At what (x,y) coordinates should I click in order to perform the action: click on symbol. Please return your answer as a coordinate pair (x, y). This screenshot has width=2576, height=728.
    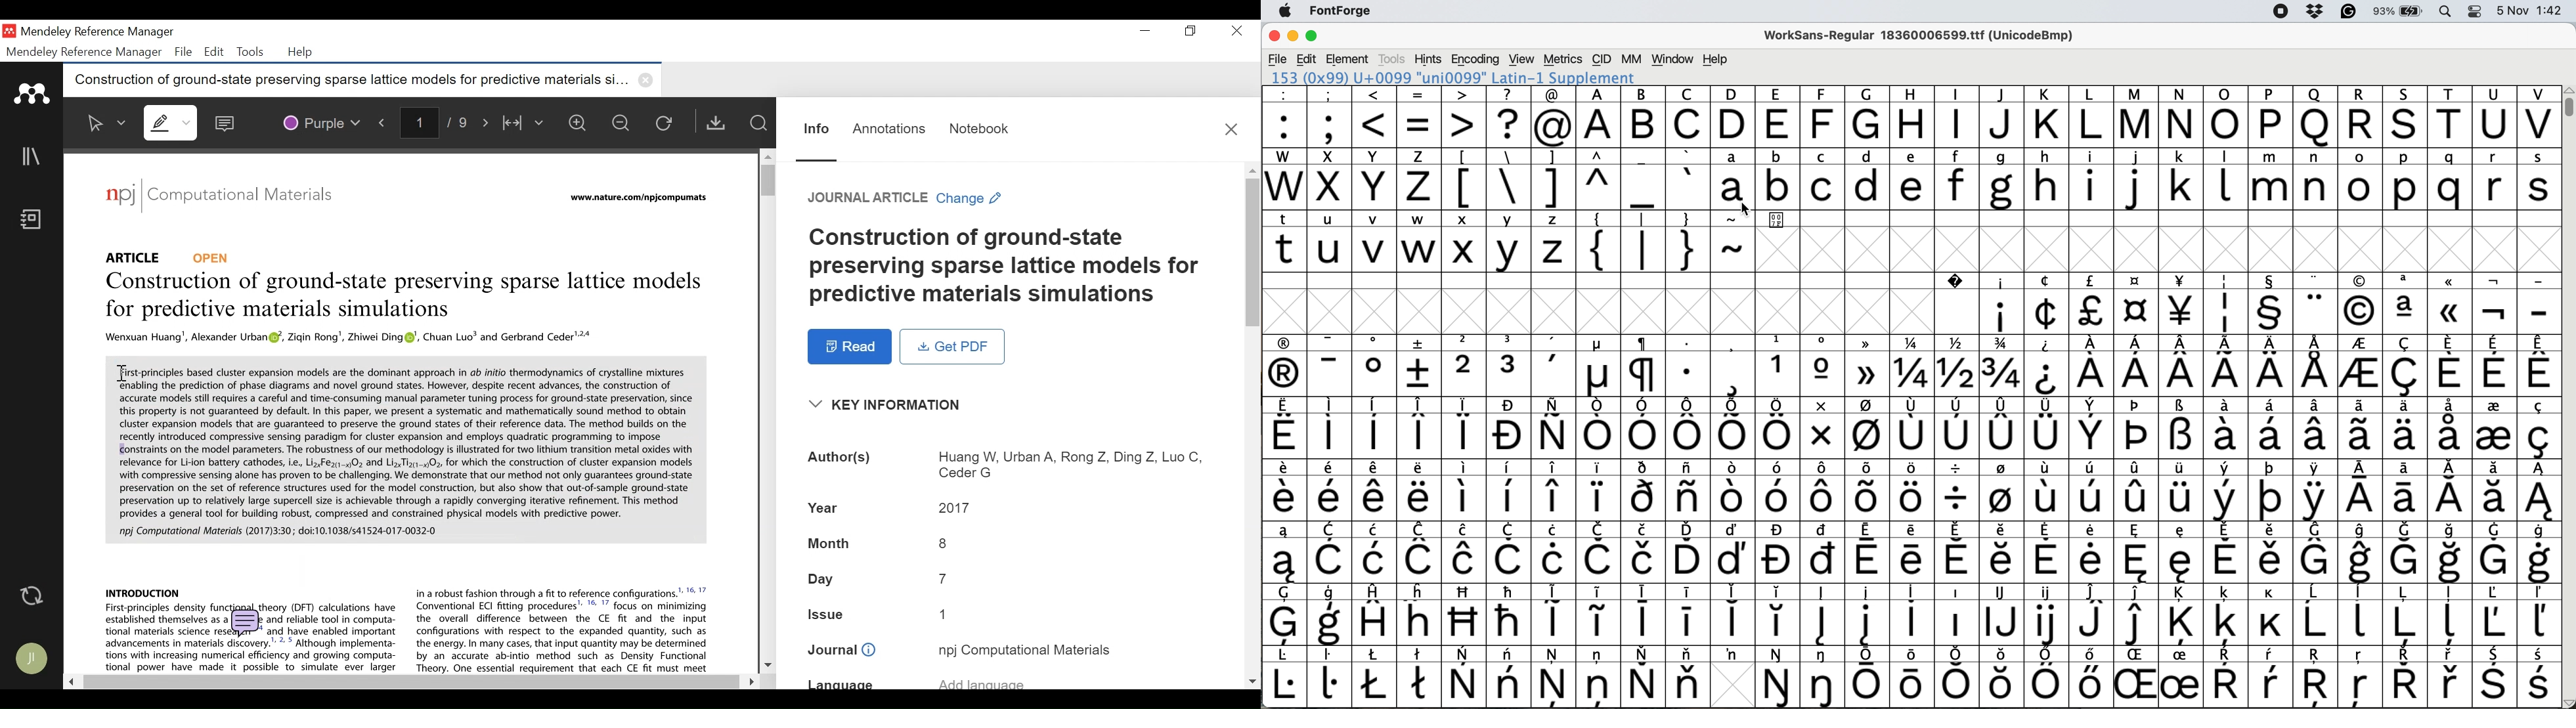
    Looking at the image, I should click on (1733, 366).